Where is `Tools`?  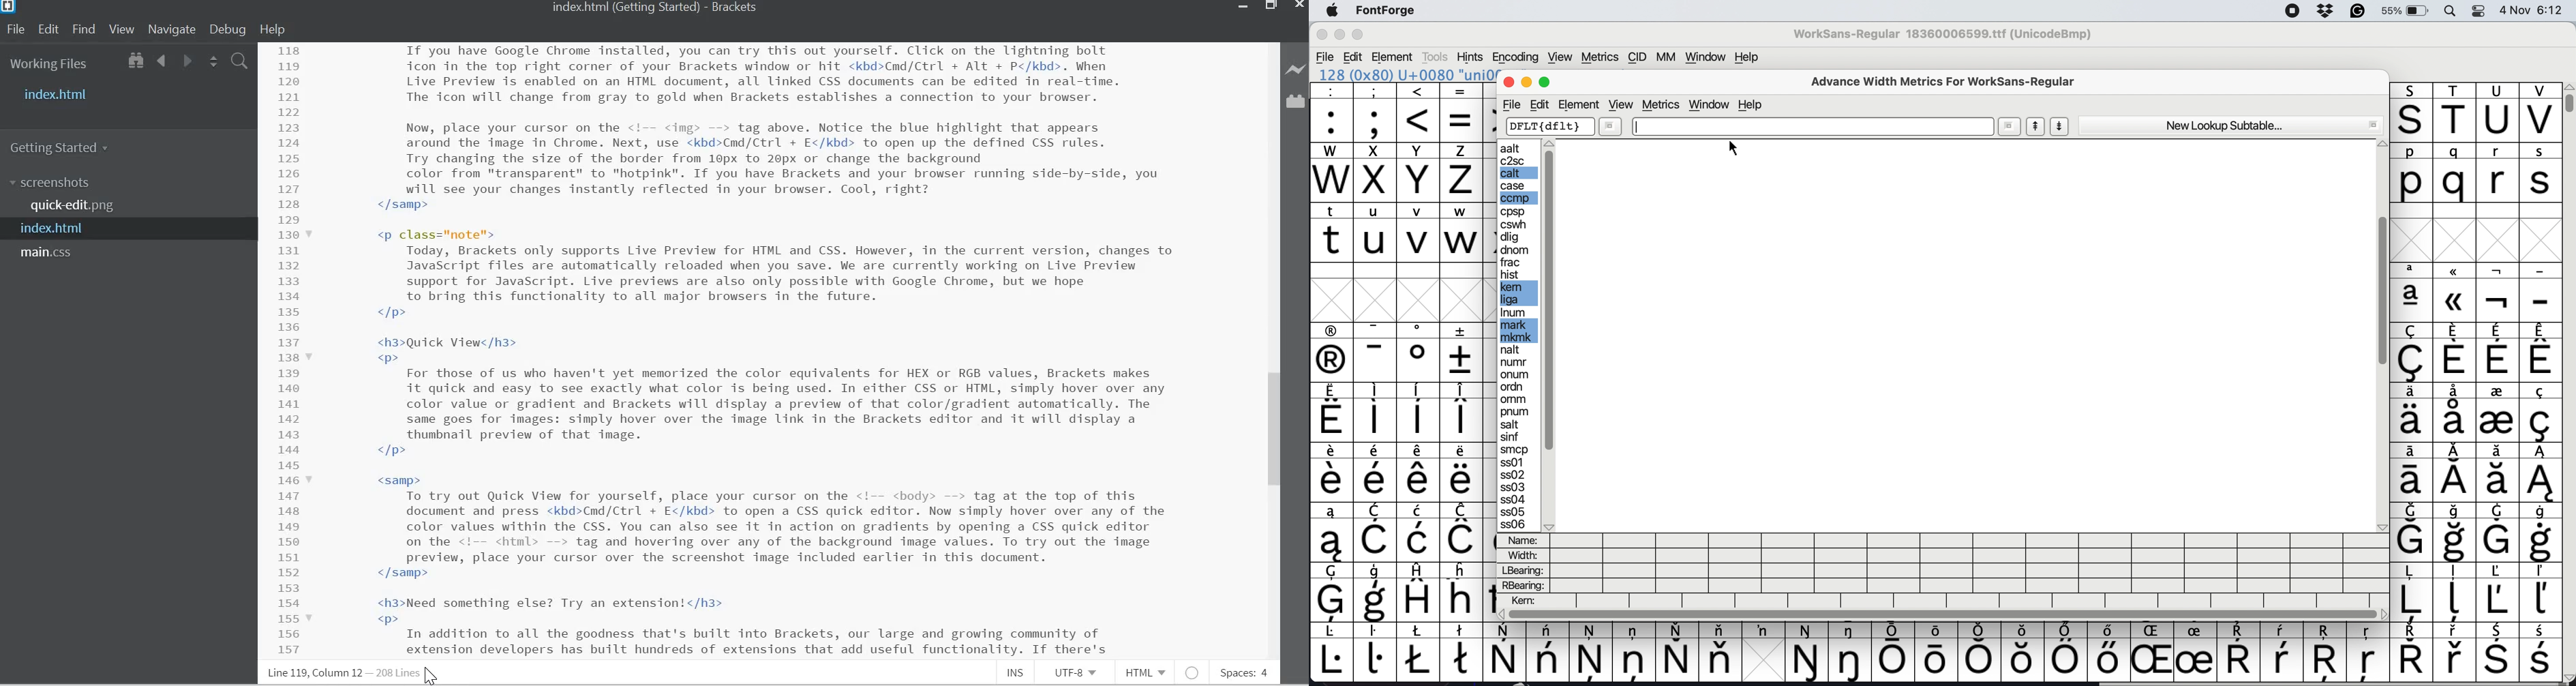
Tools is located at coordinates (1433, 57).